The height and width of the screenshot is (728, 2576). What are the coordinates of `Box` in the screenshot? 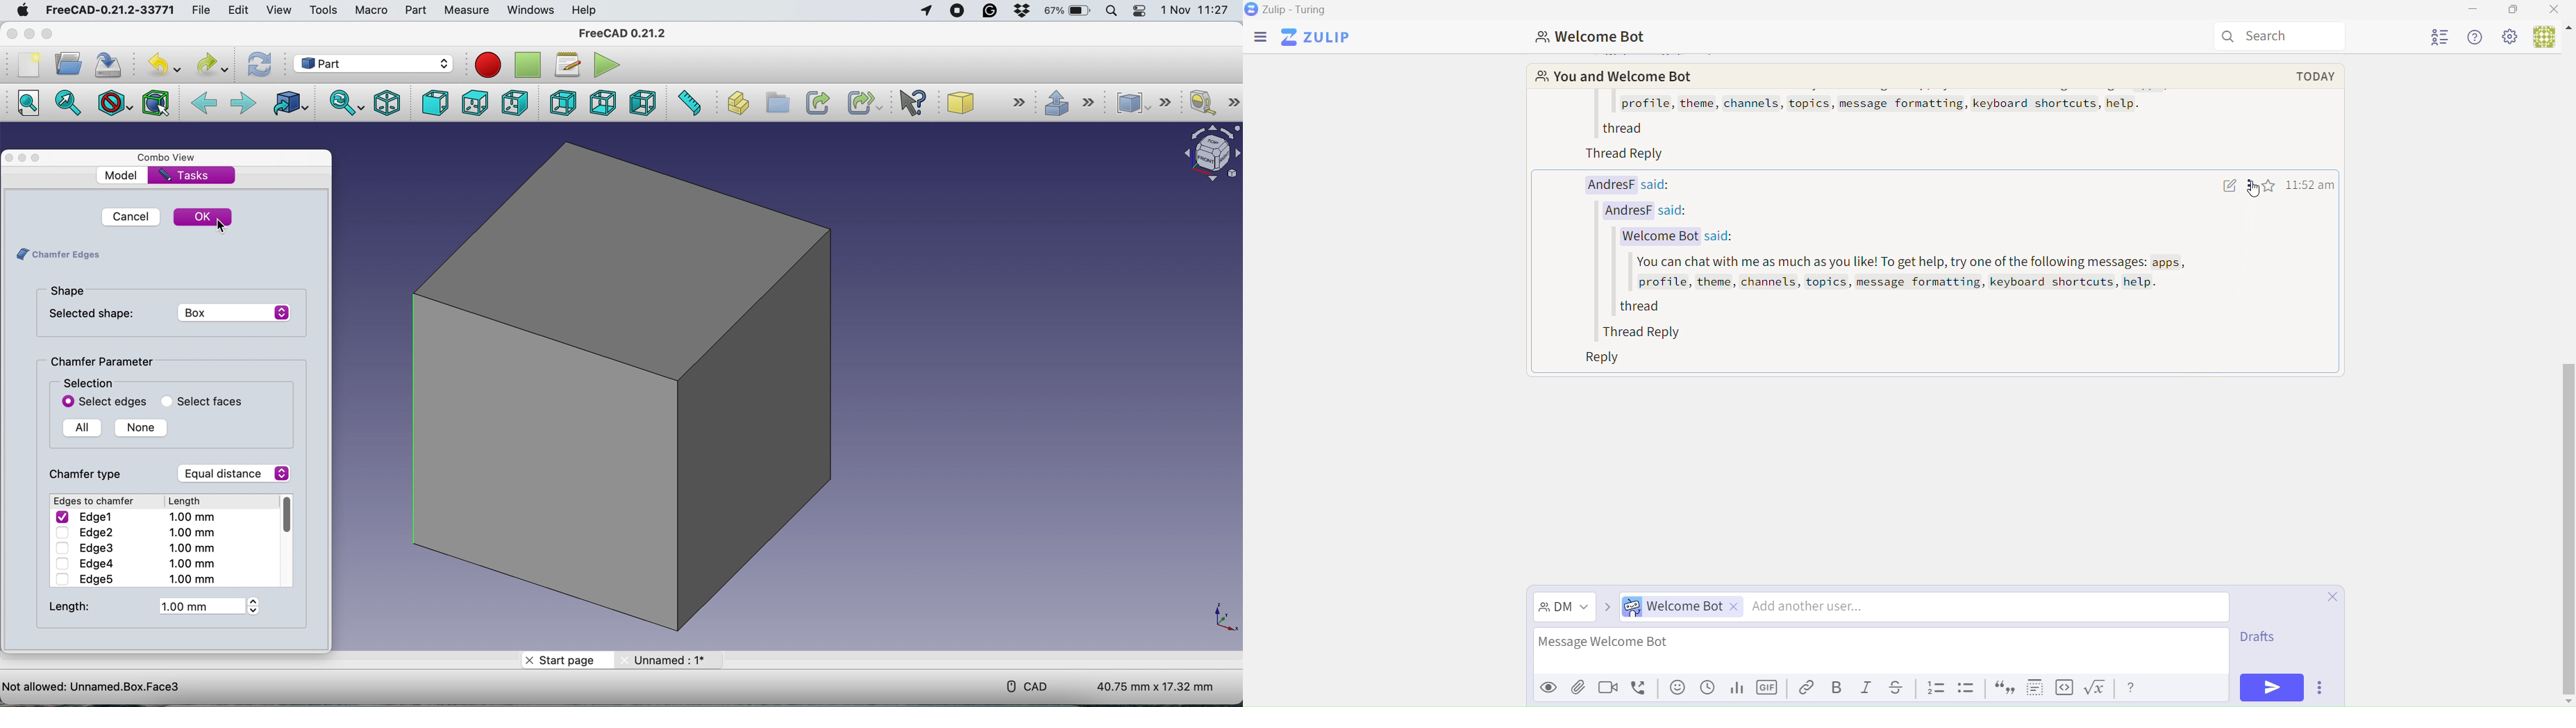 It's located at (2514, 10).